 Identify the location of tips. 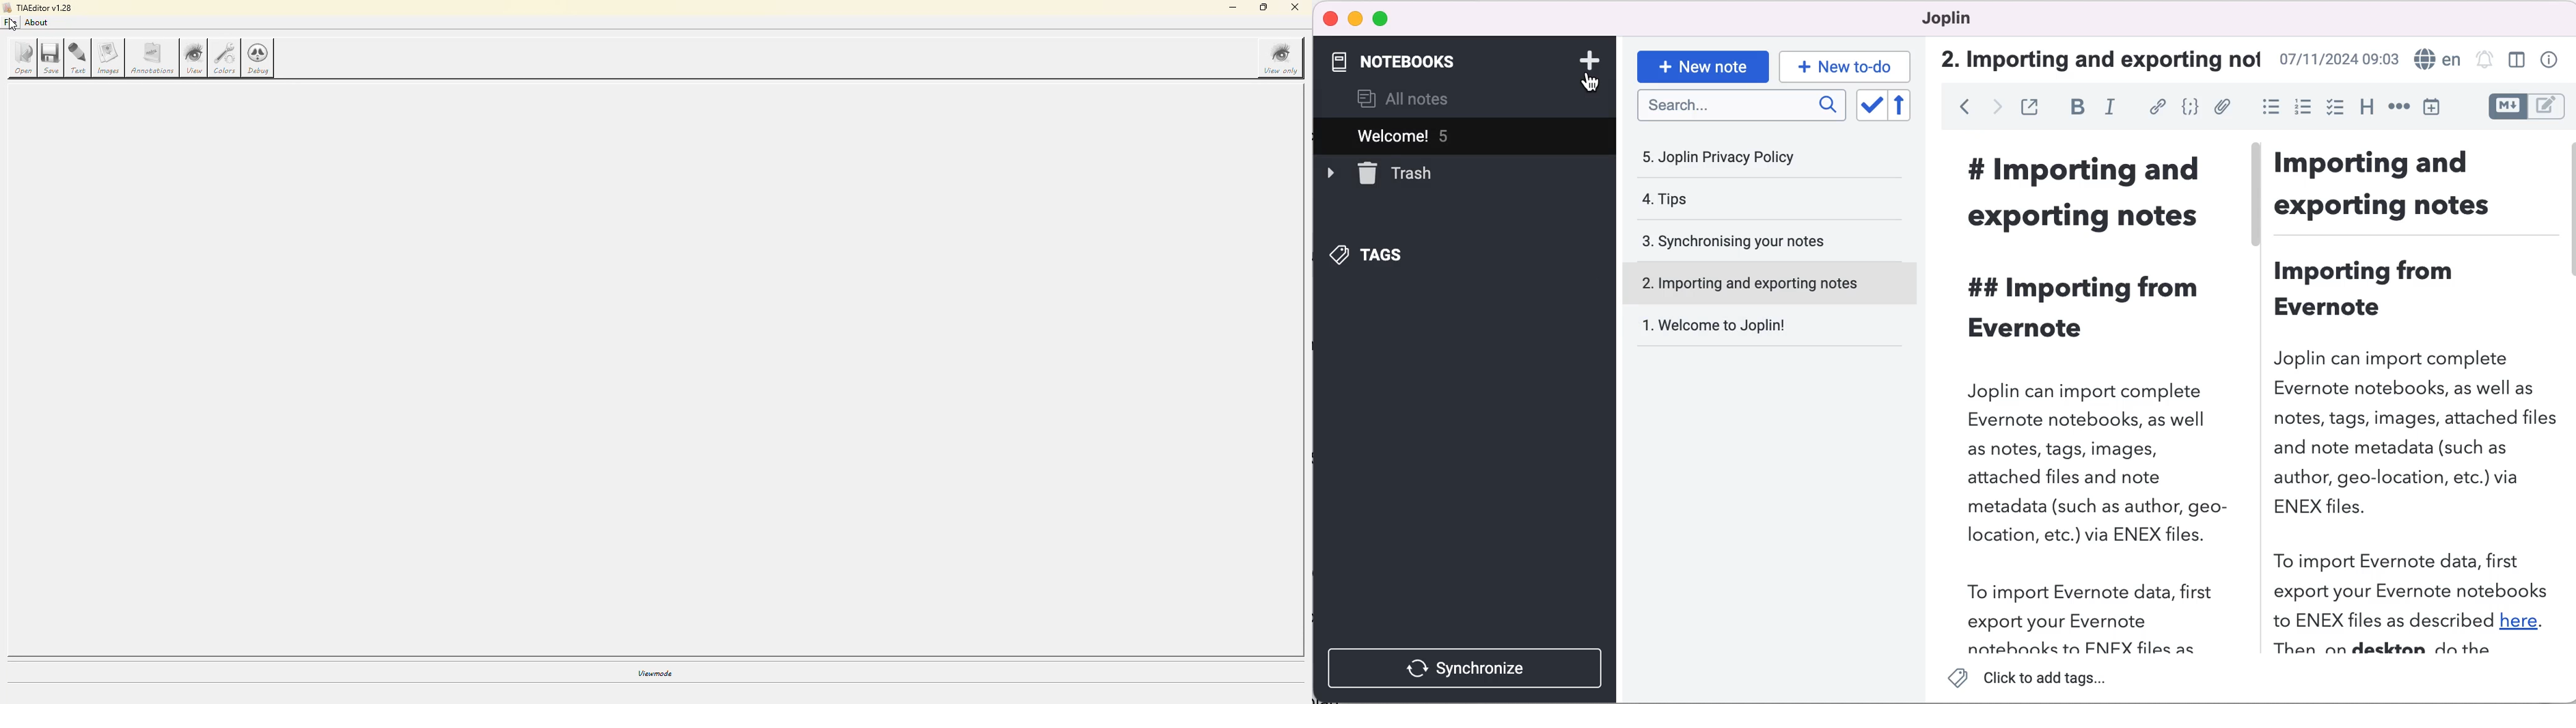
(1704, 198).